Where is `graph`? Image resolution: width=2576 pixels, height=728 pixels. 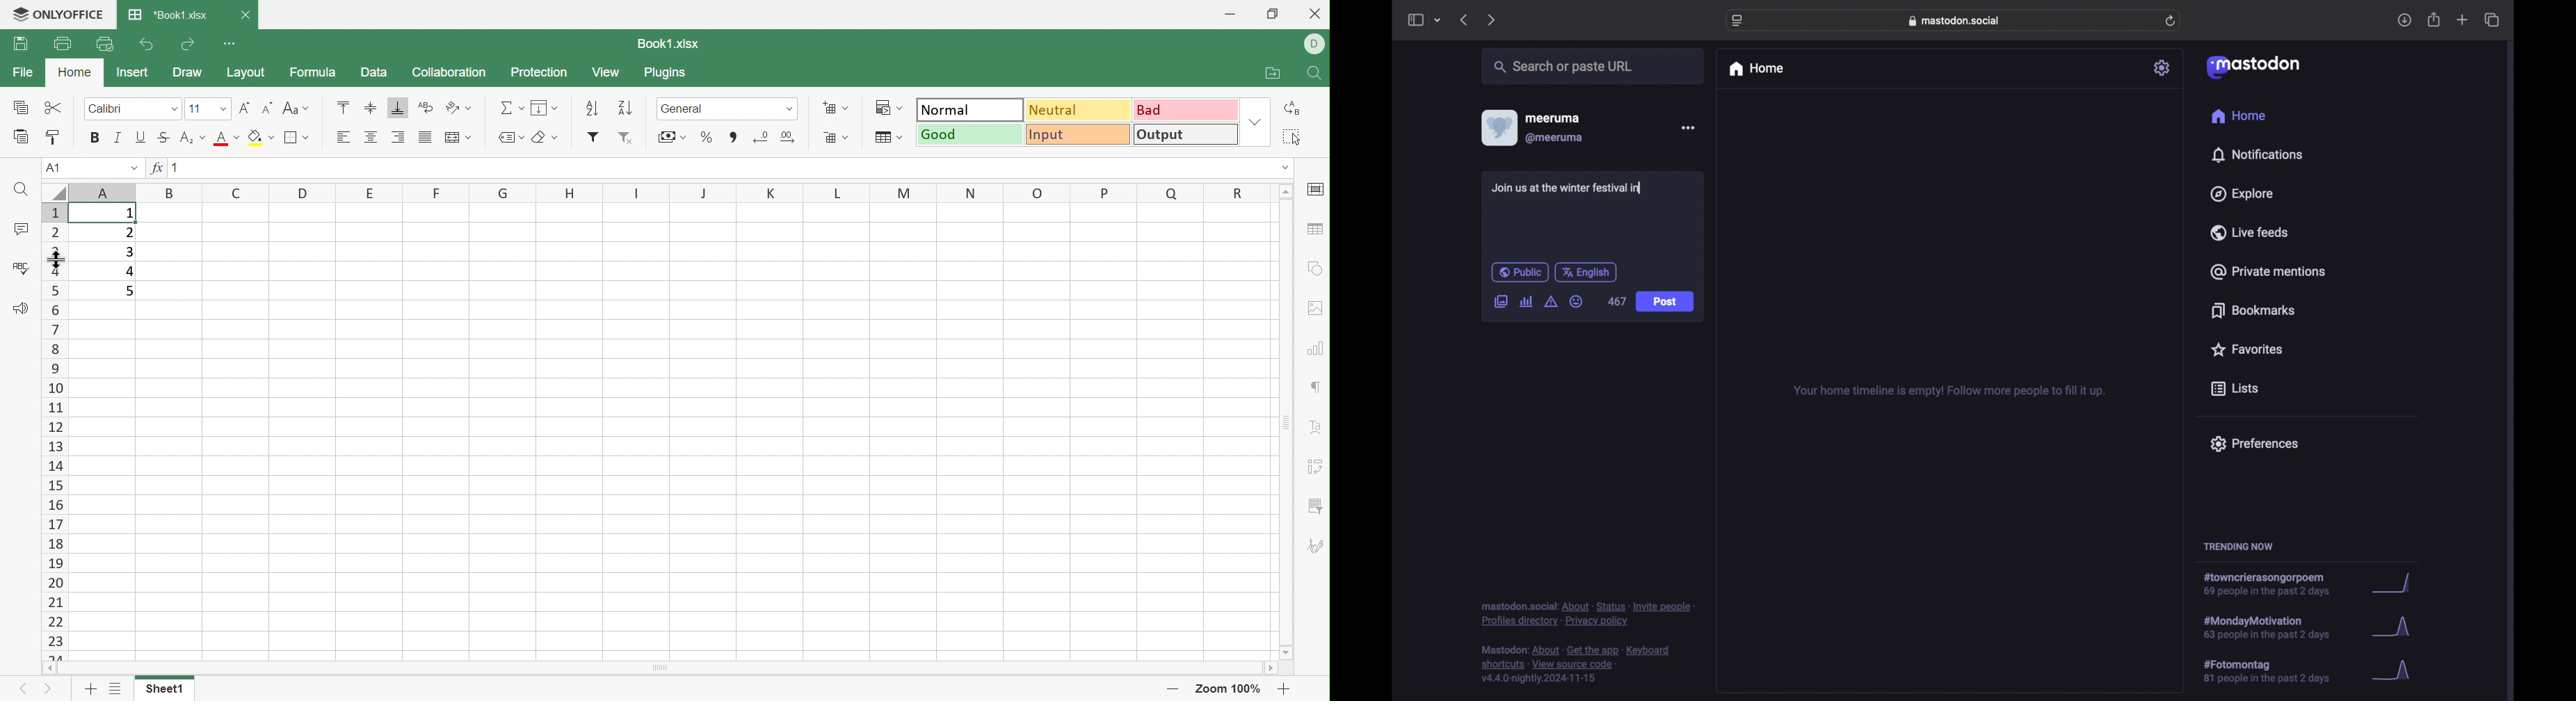
graph is located at coordinates (2395, 584).